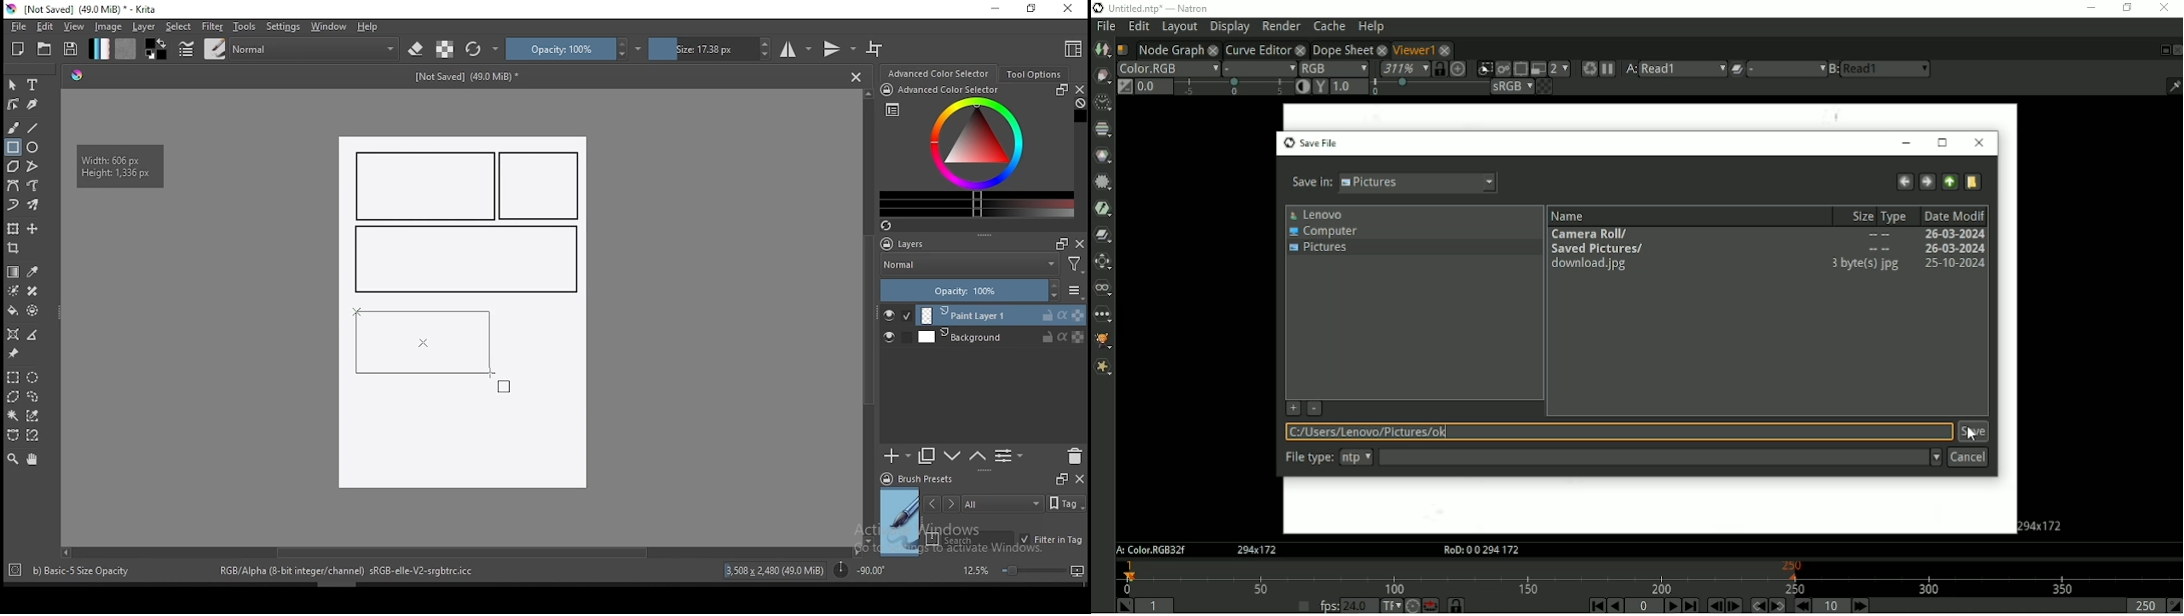 The height and width of the screenshot is (616, 2184). What do you see at coordinates (1455, 606) in the screenshot?
I see `Timeline frame range` at bounding box center [1455, 606].